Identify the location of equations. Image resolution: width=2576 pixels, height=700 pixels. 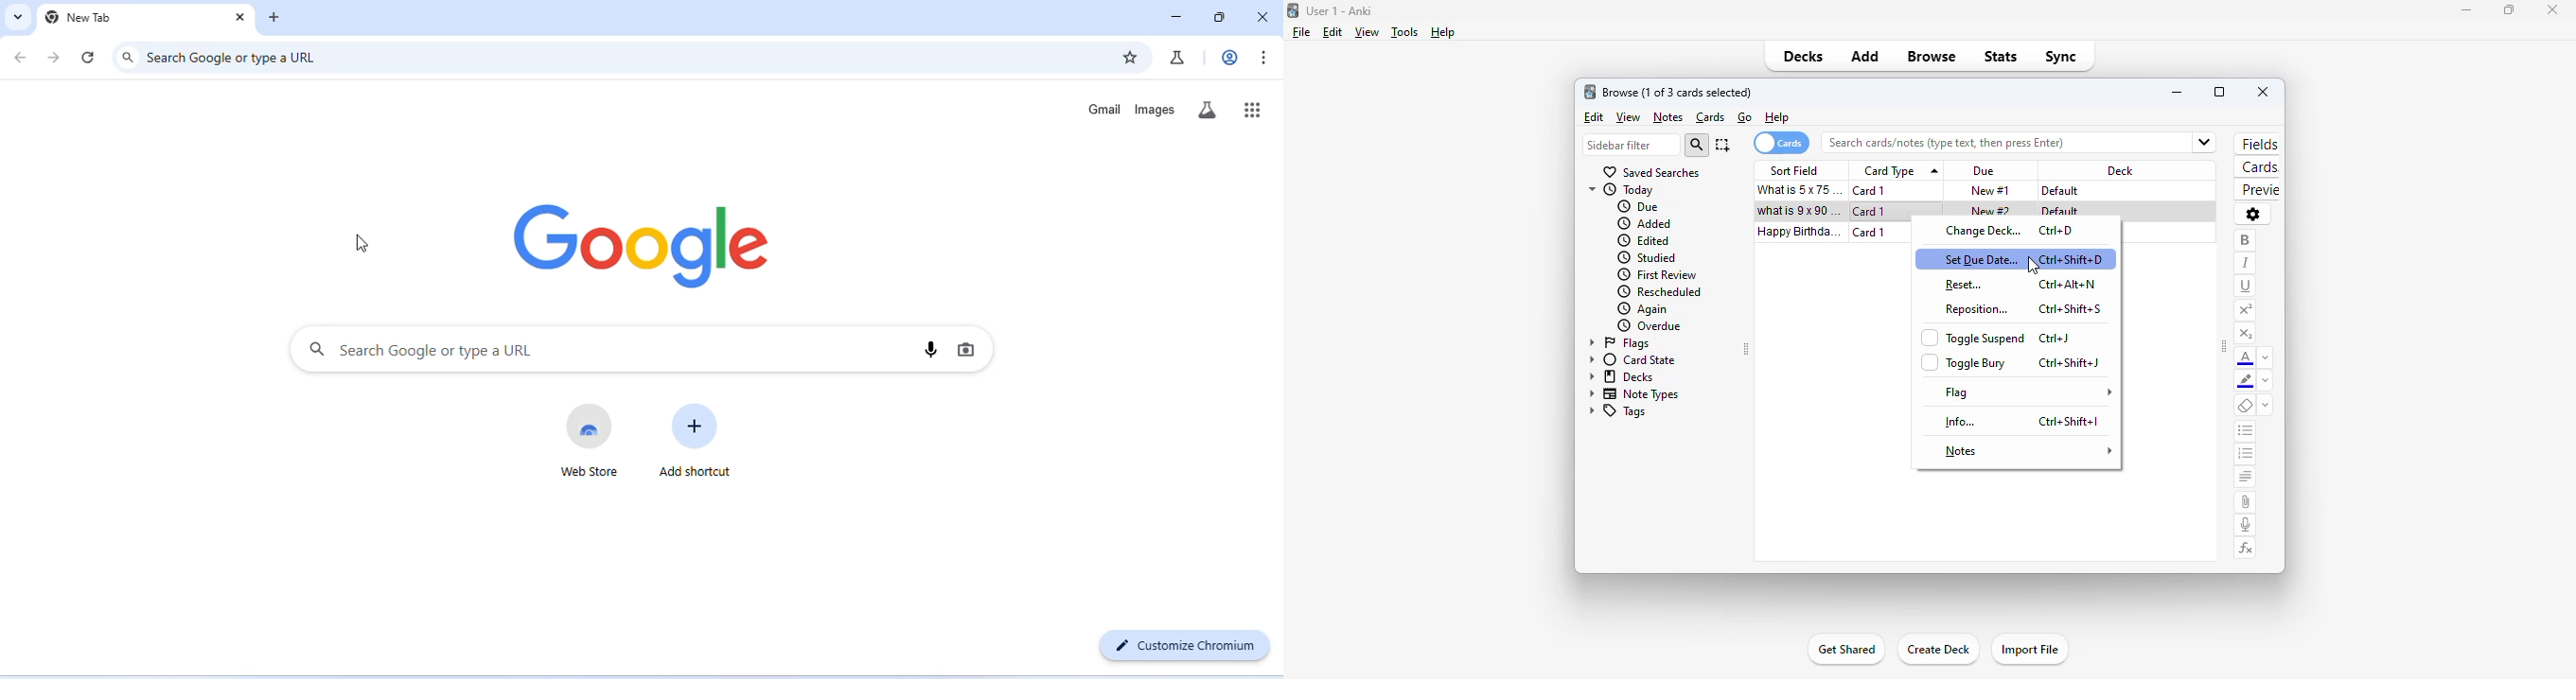
(2247, 549).